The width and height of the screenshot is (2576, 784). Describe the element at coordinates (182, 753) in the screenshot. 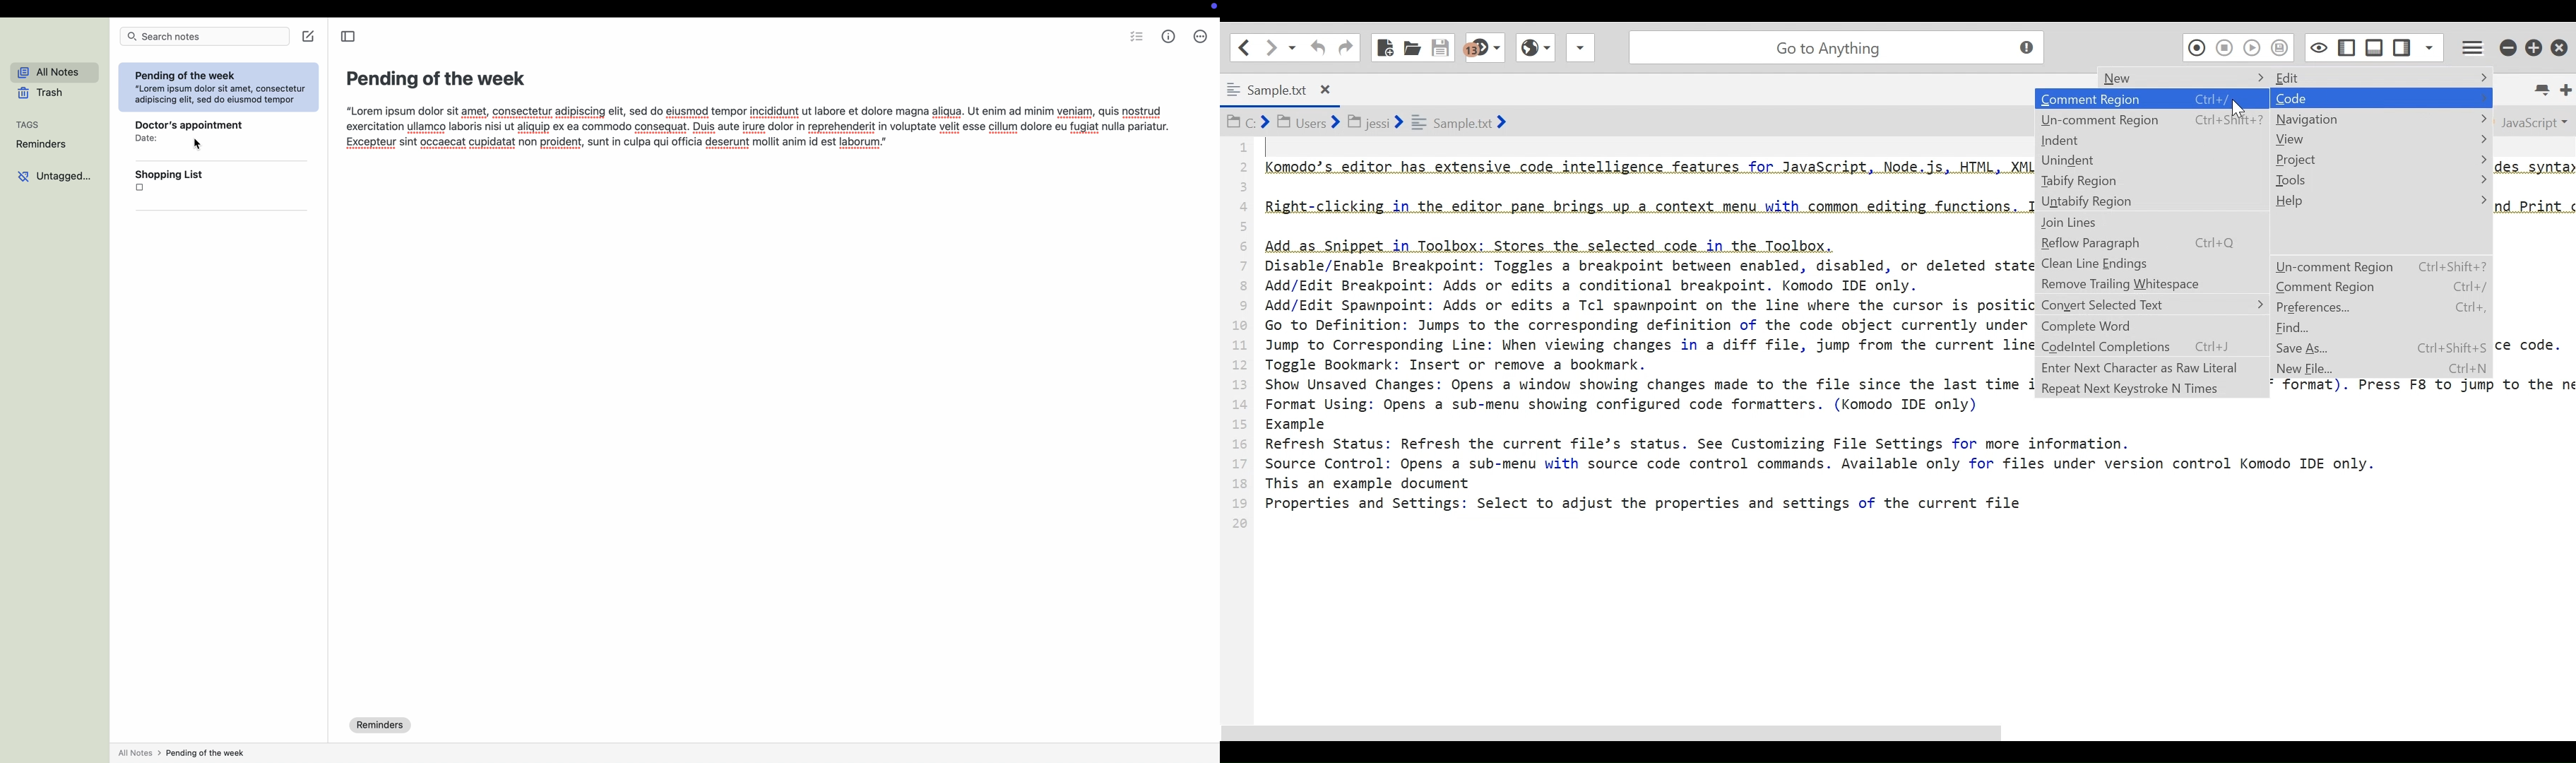

I see `all notes > pending of the week` at that location.